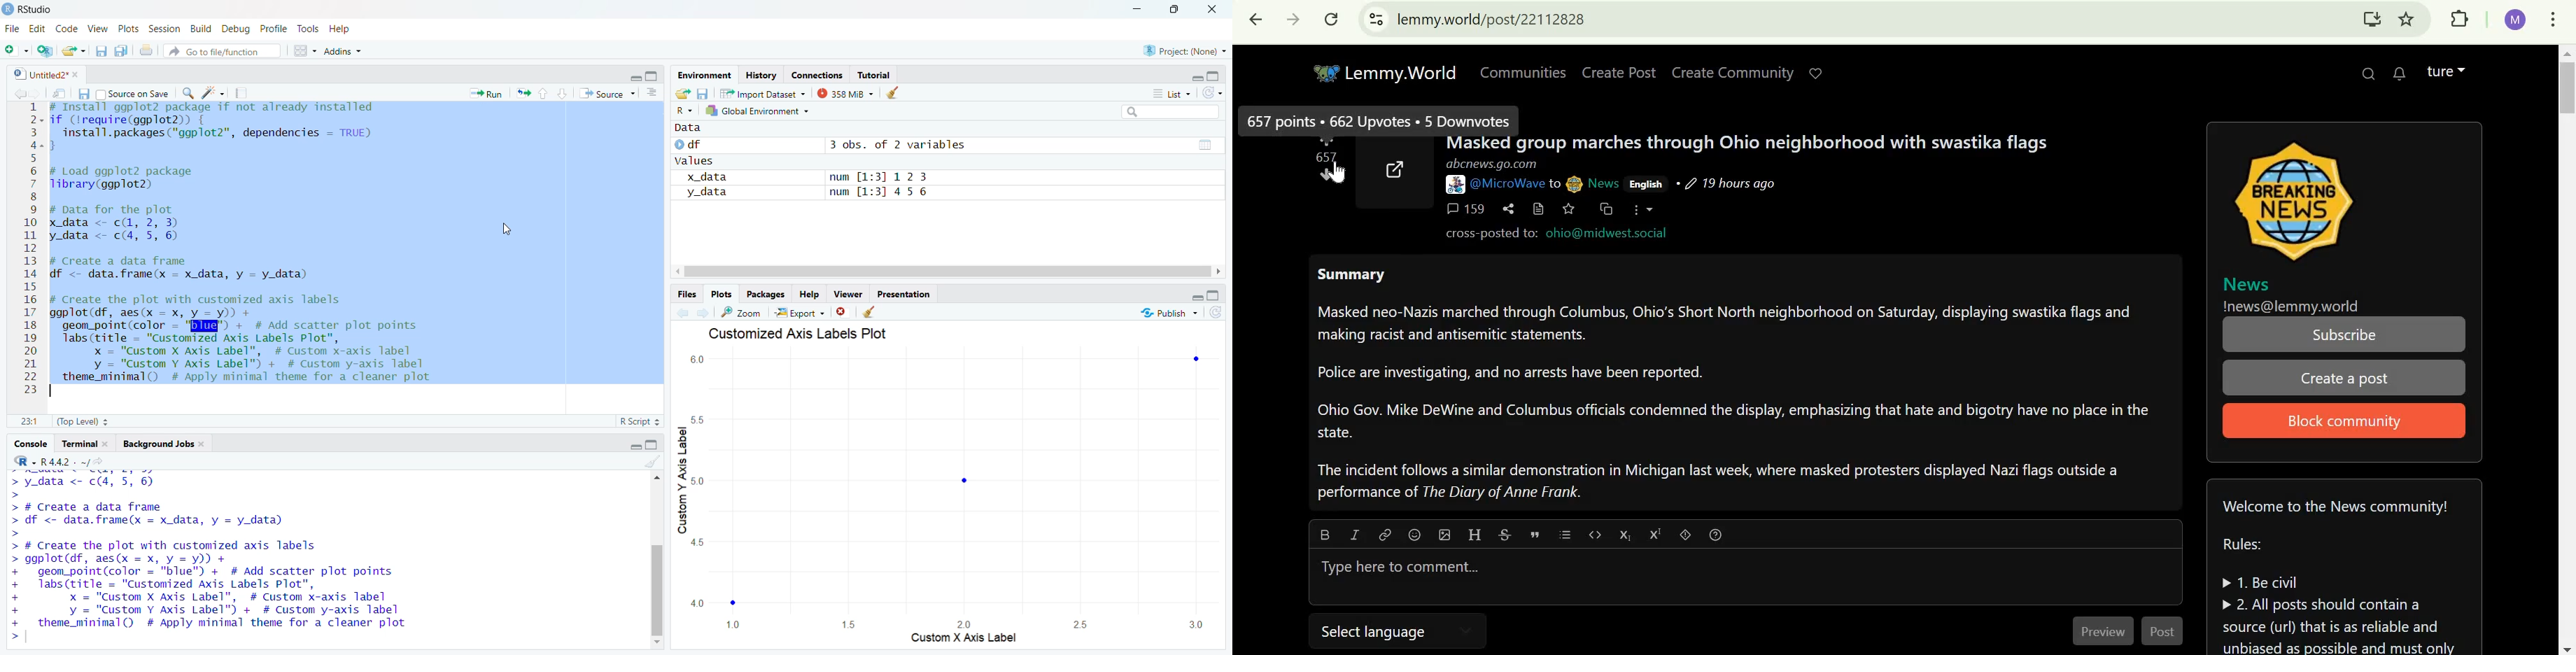 The width and height of the screenshot is (2576, 672). Describe the element at coordinates (634, 76) in the screenshot. I see `minimise` at that location.